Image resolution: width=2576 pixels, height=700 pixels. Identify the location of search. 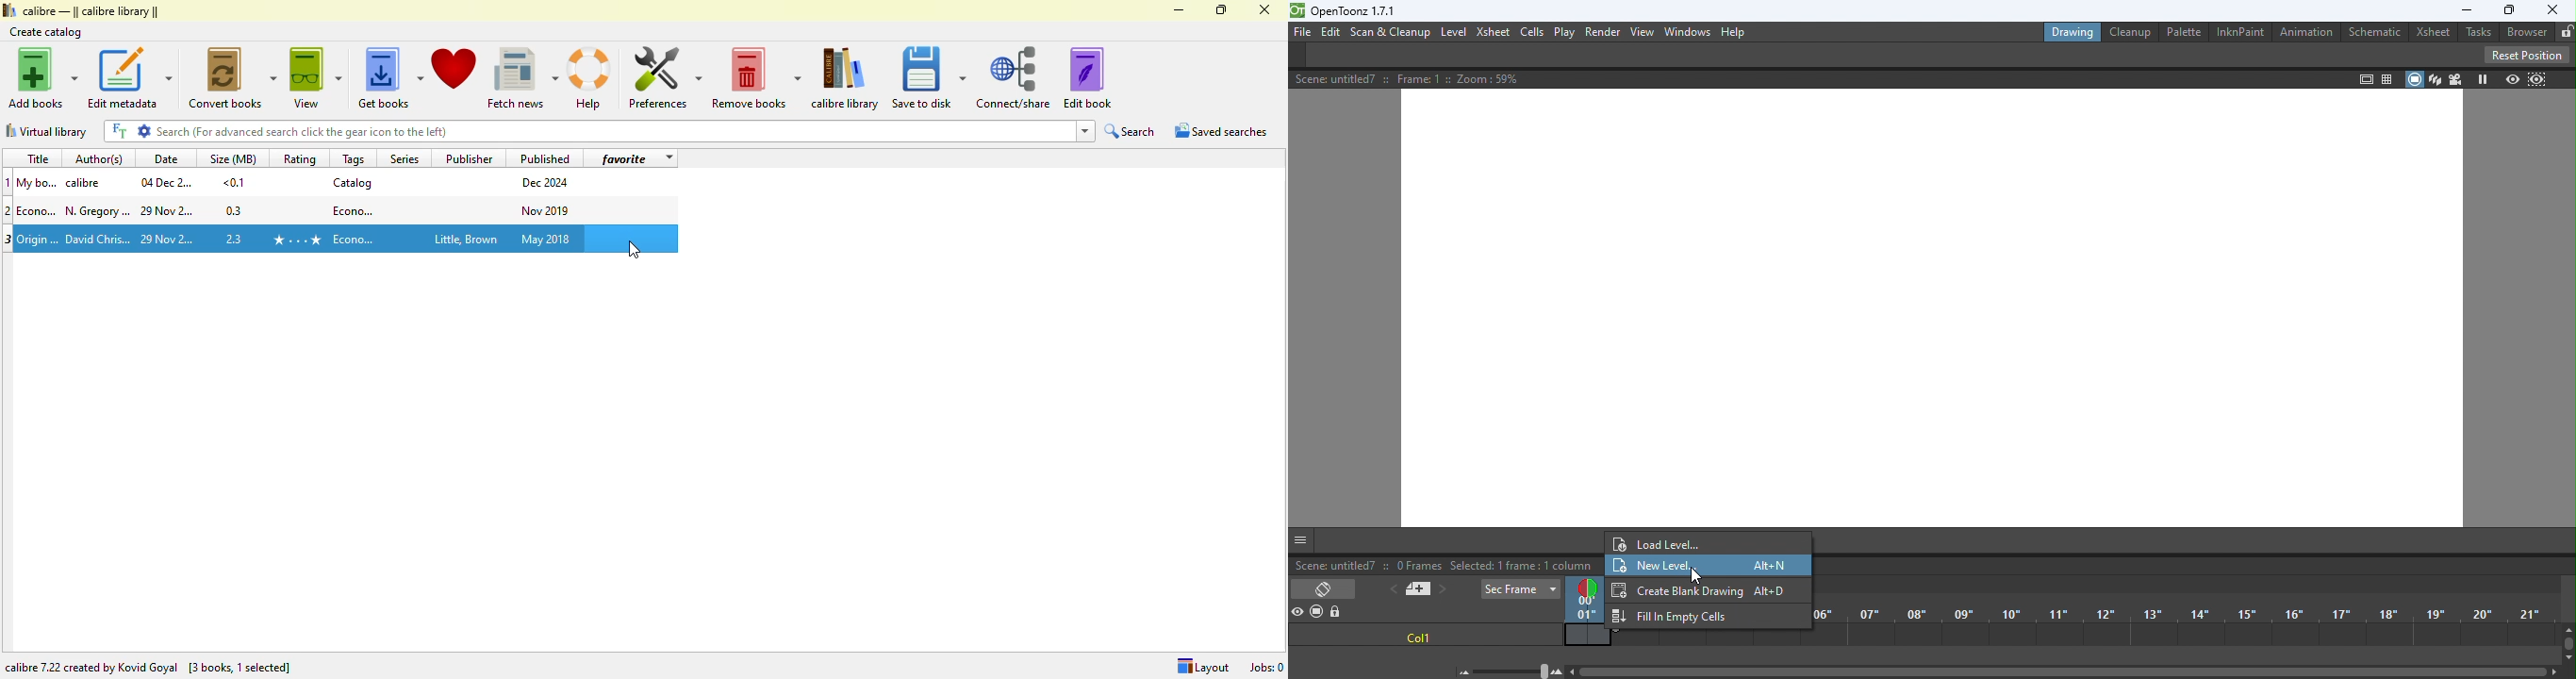
(1131, 131).